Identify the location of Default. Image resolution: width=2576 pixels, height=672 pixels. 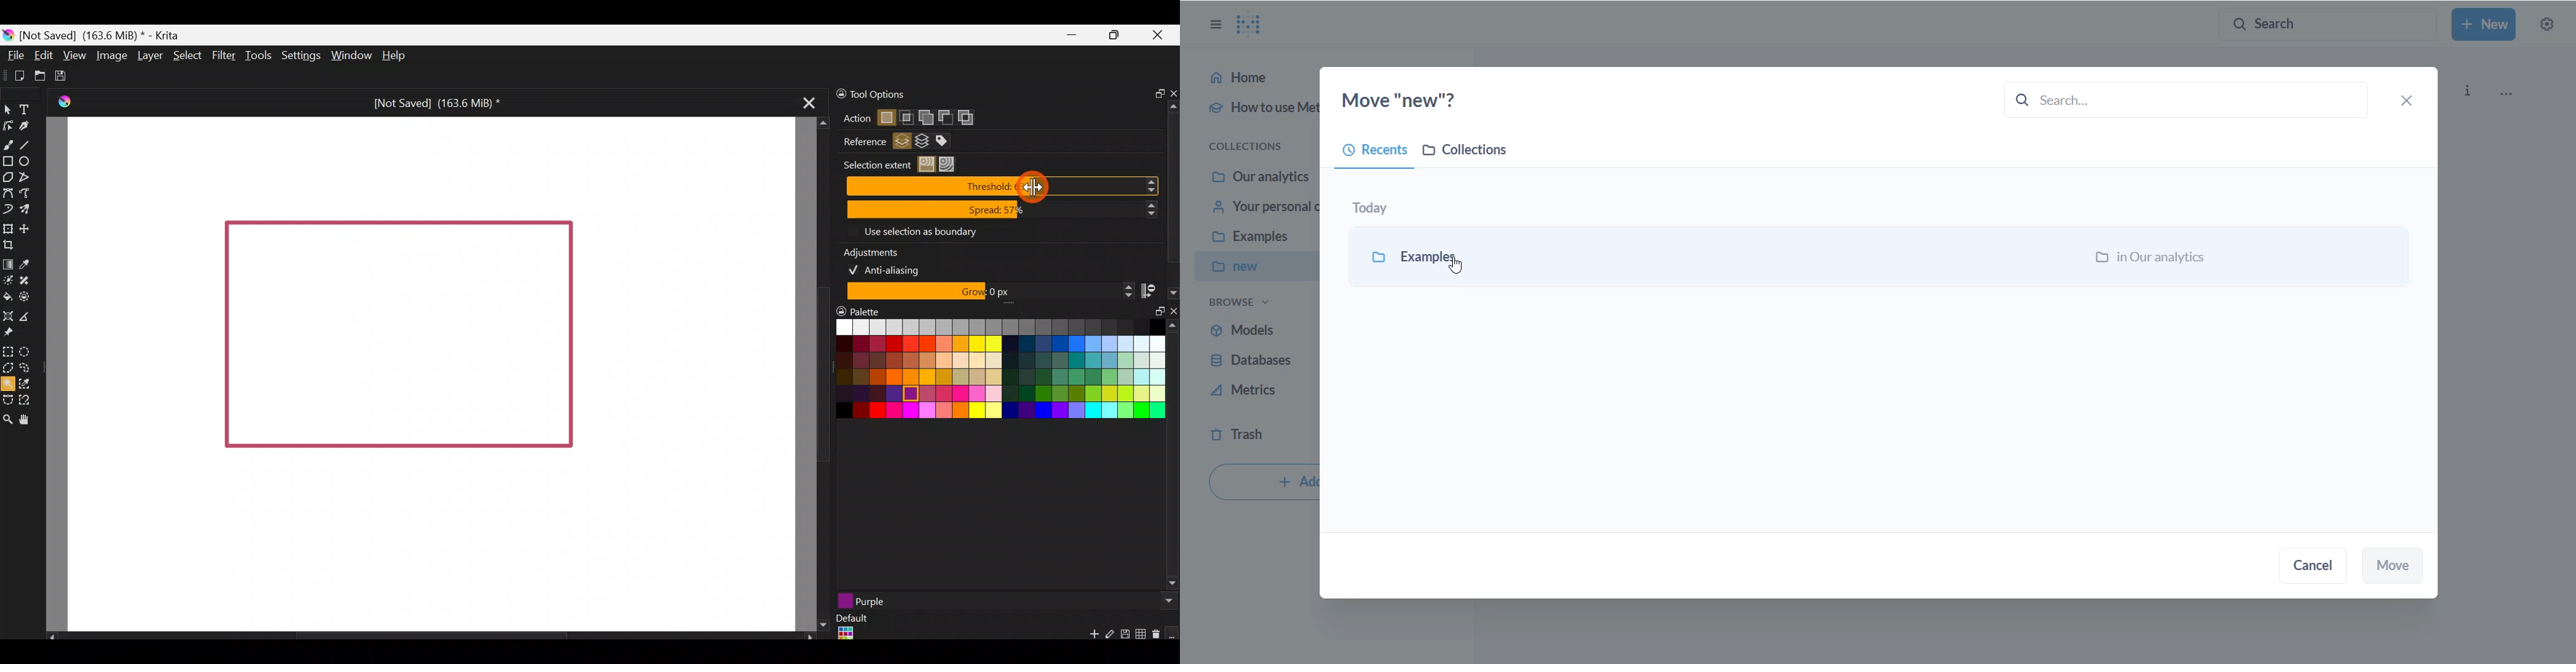
(851, 628).